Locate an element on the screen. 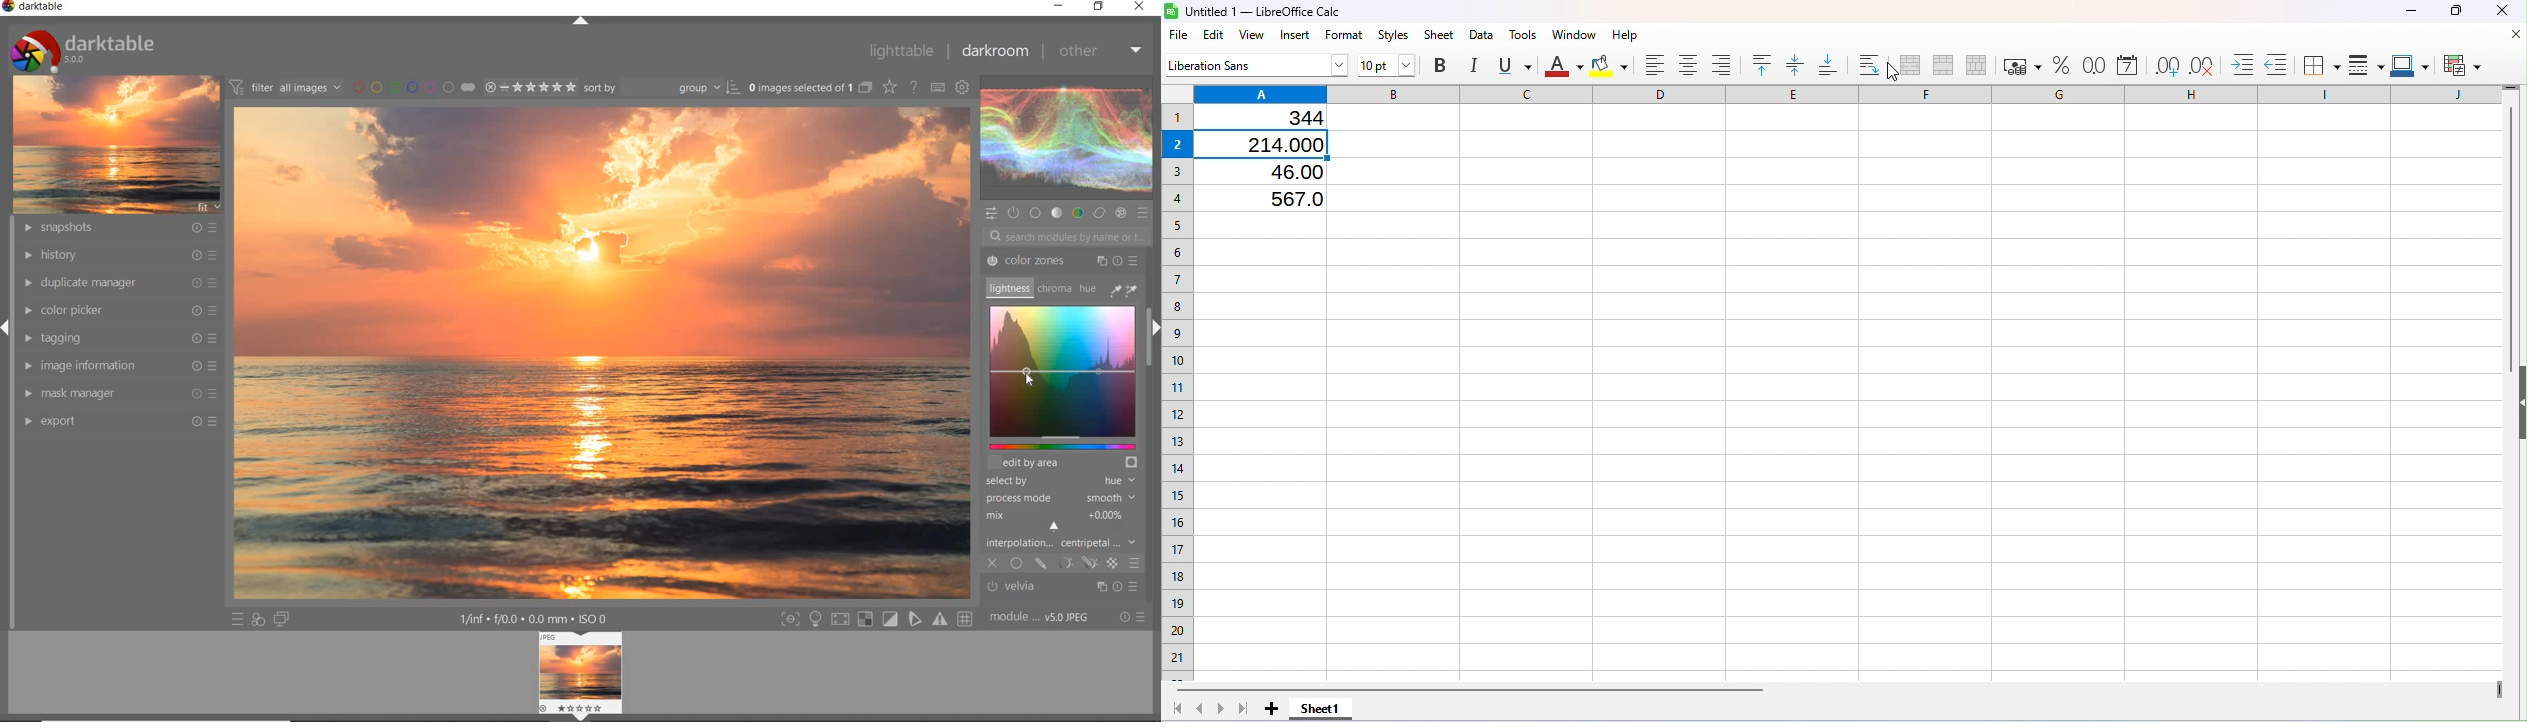 The width and height of the screenshot is (2548, 728). Scroll to last sheet is located at coordinates (1245, 708).